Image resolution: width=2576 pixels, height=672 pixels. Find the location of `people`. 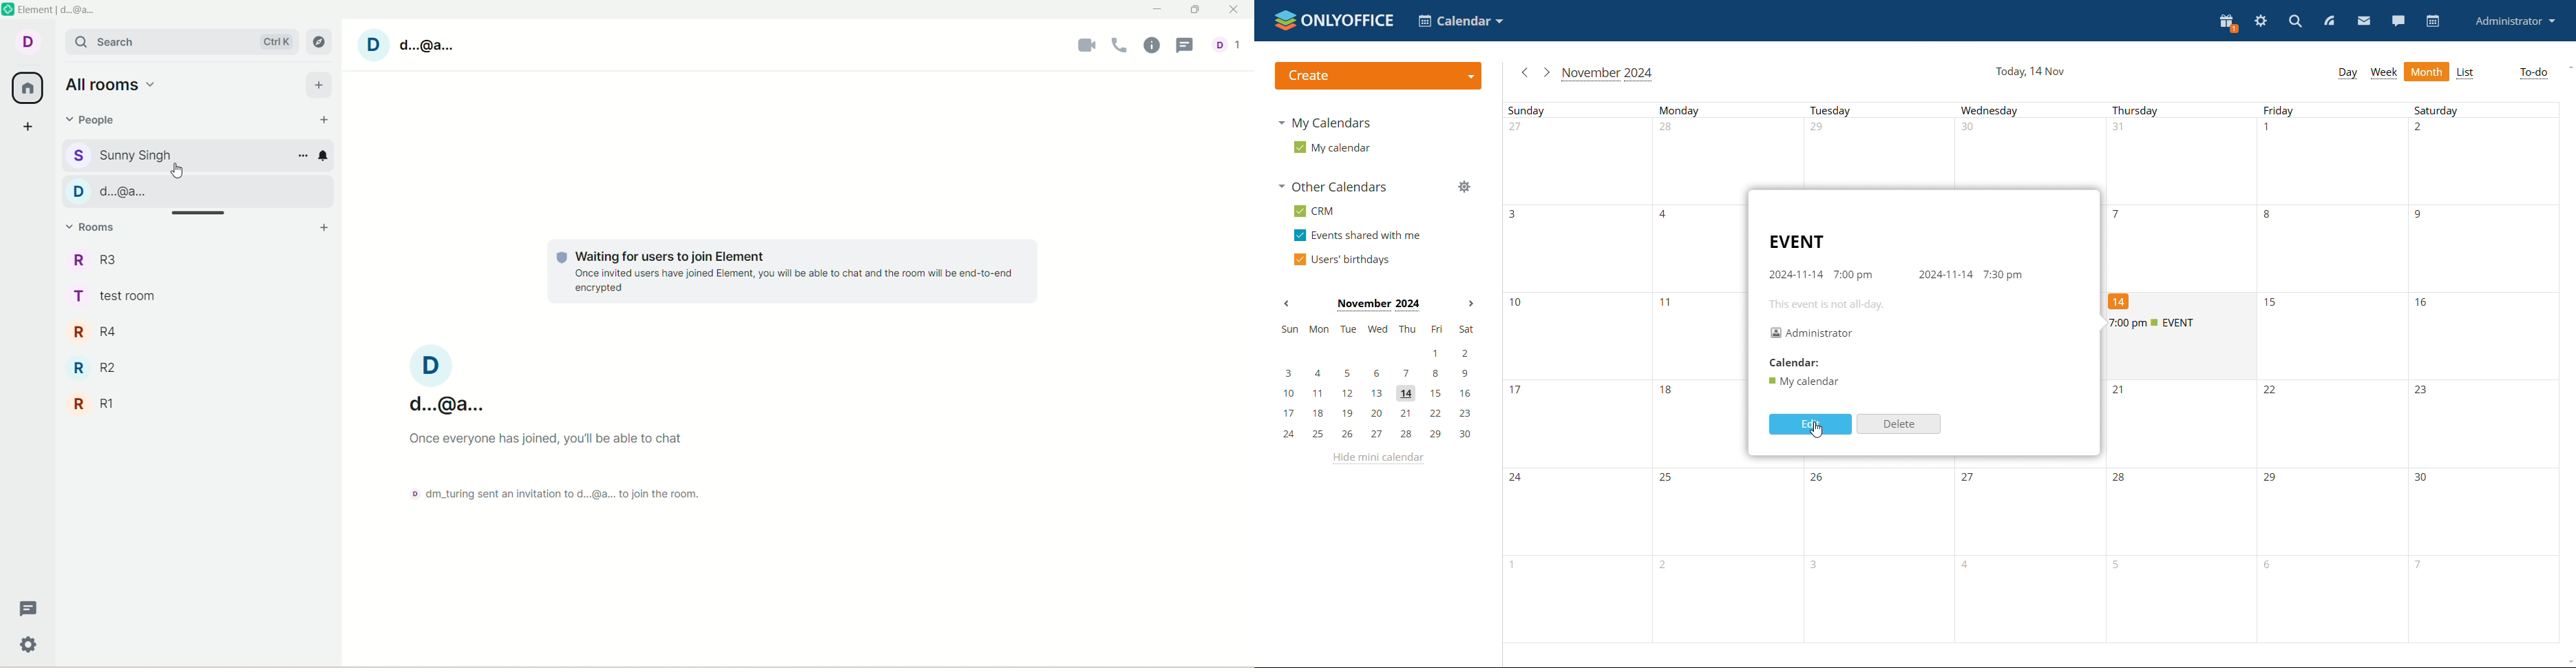

people is located at coordinates (1228, 45).